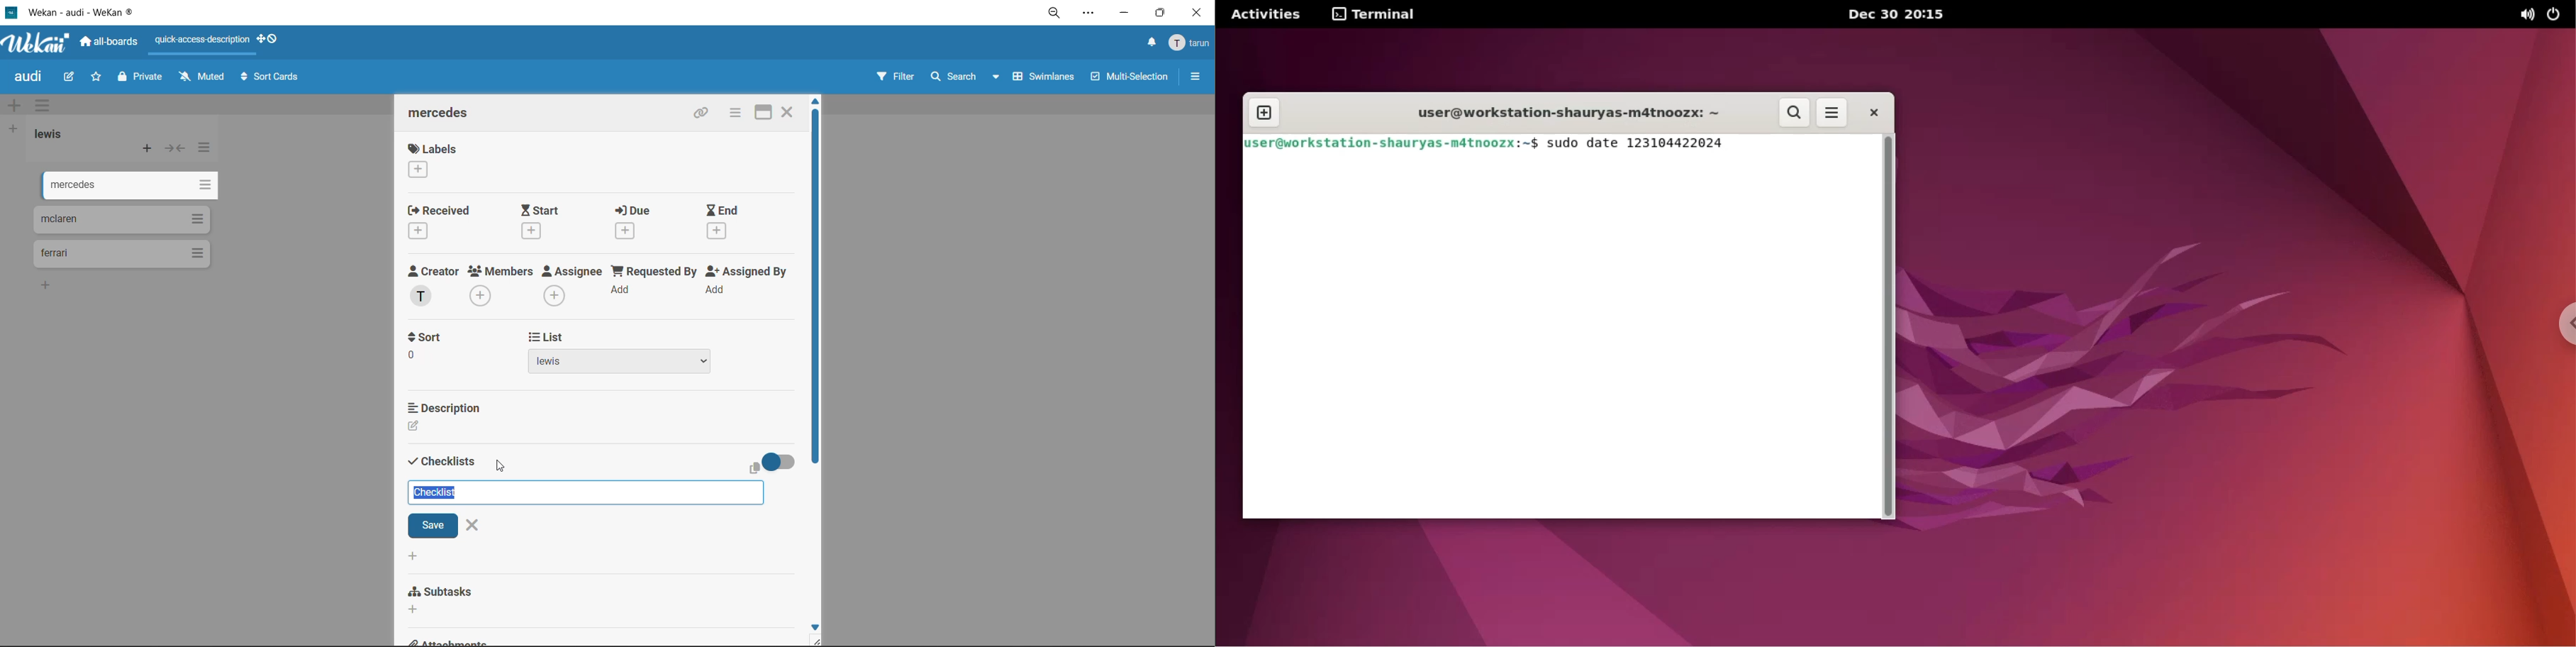  Describe the element at coordinates (788, 110) in the screenshot. I see `close` at that location.